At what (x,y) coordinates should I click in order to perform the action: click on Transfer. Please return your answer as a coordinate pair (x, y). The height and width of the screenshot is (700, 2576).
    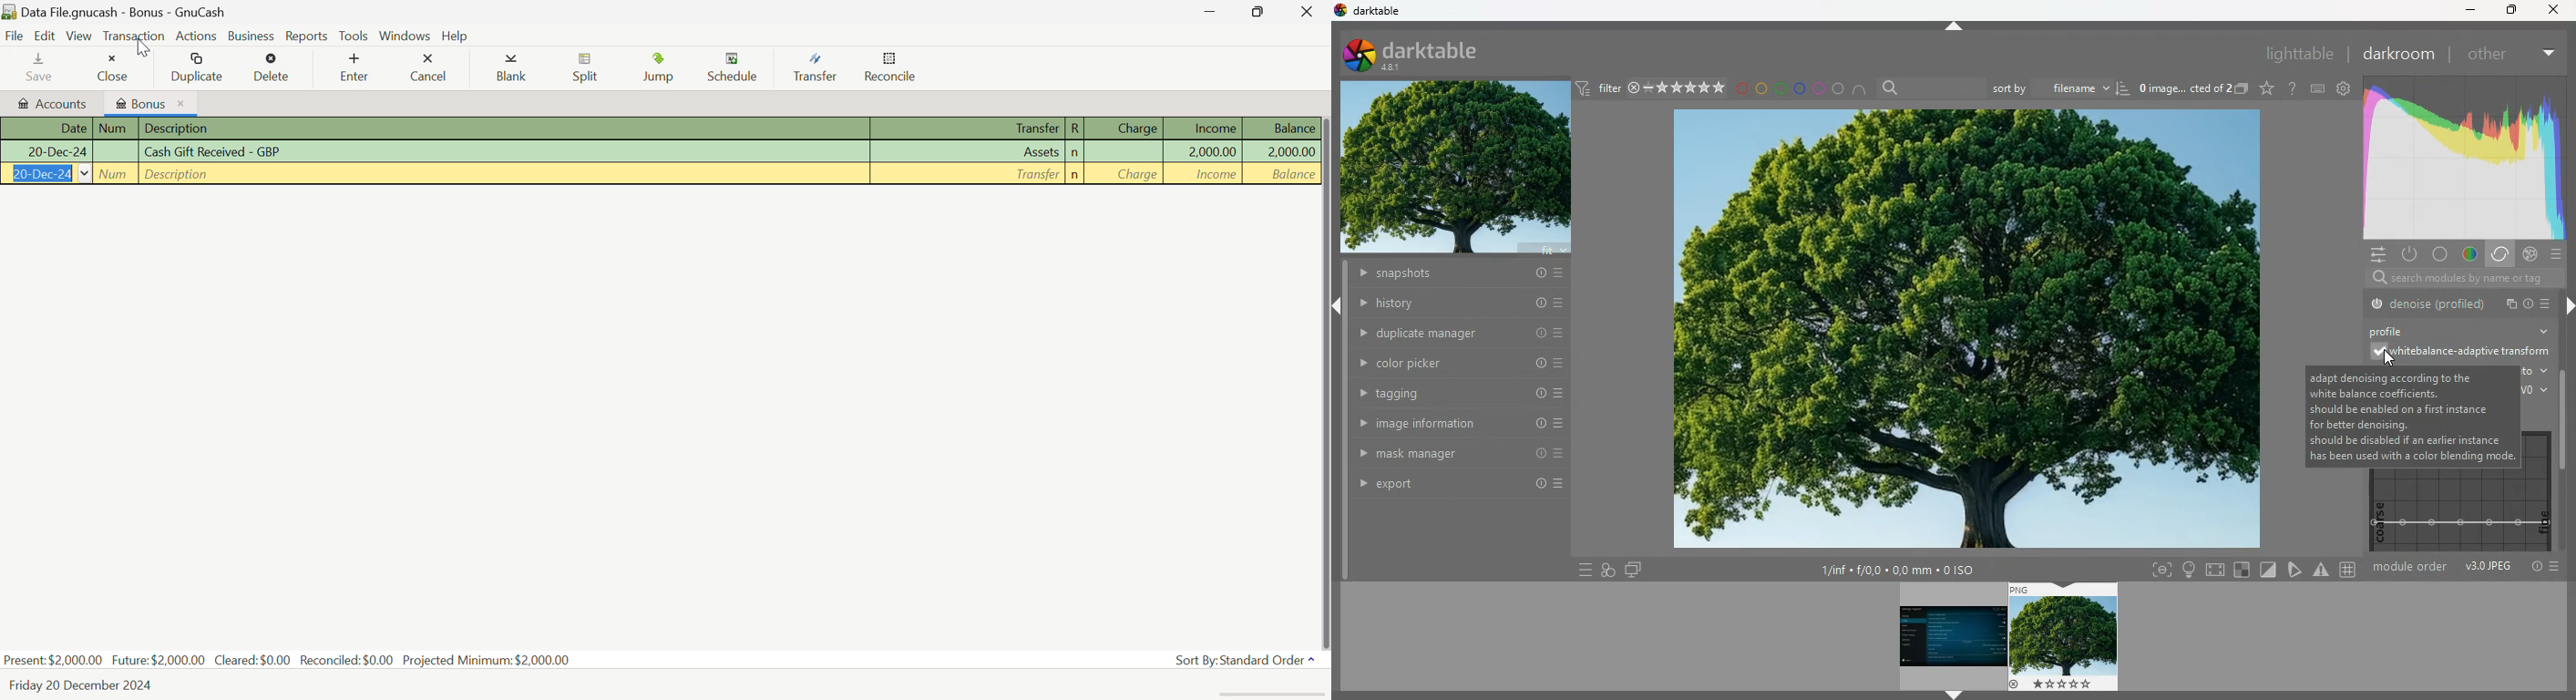
    Looking at the image, I should click on (821, 68).